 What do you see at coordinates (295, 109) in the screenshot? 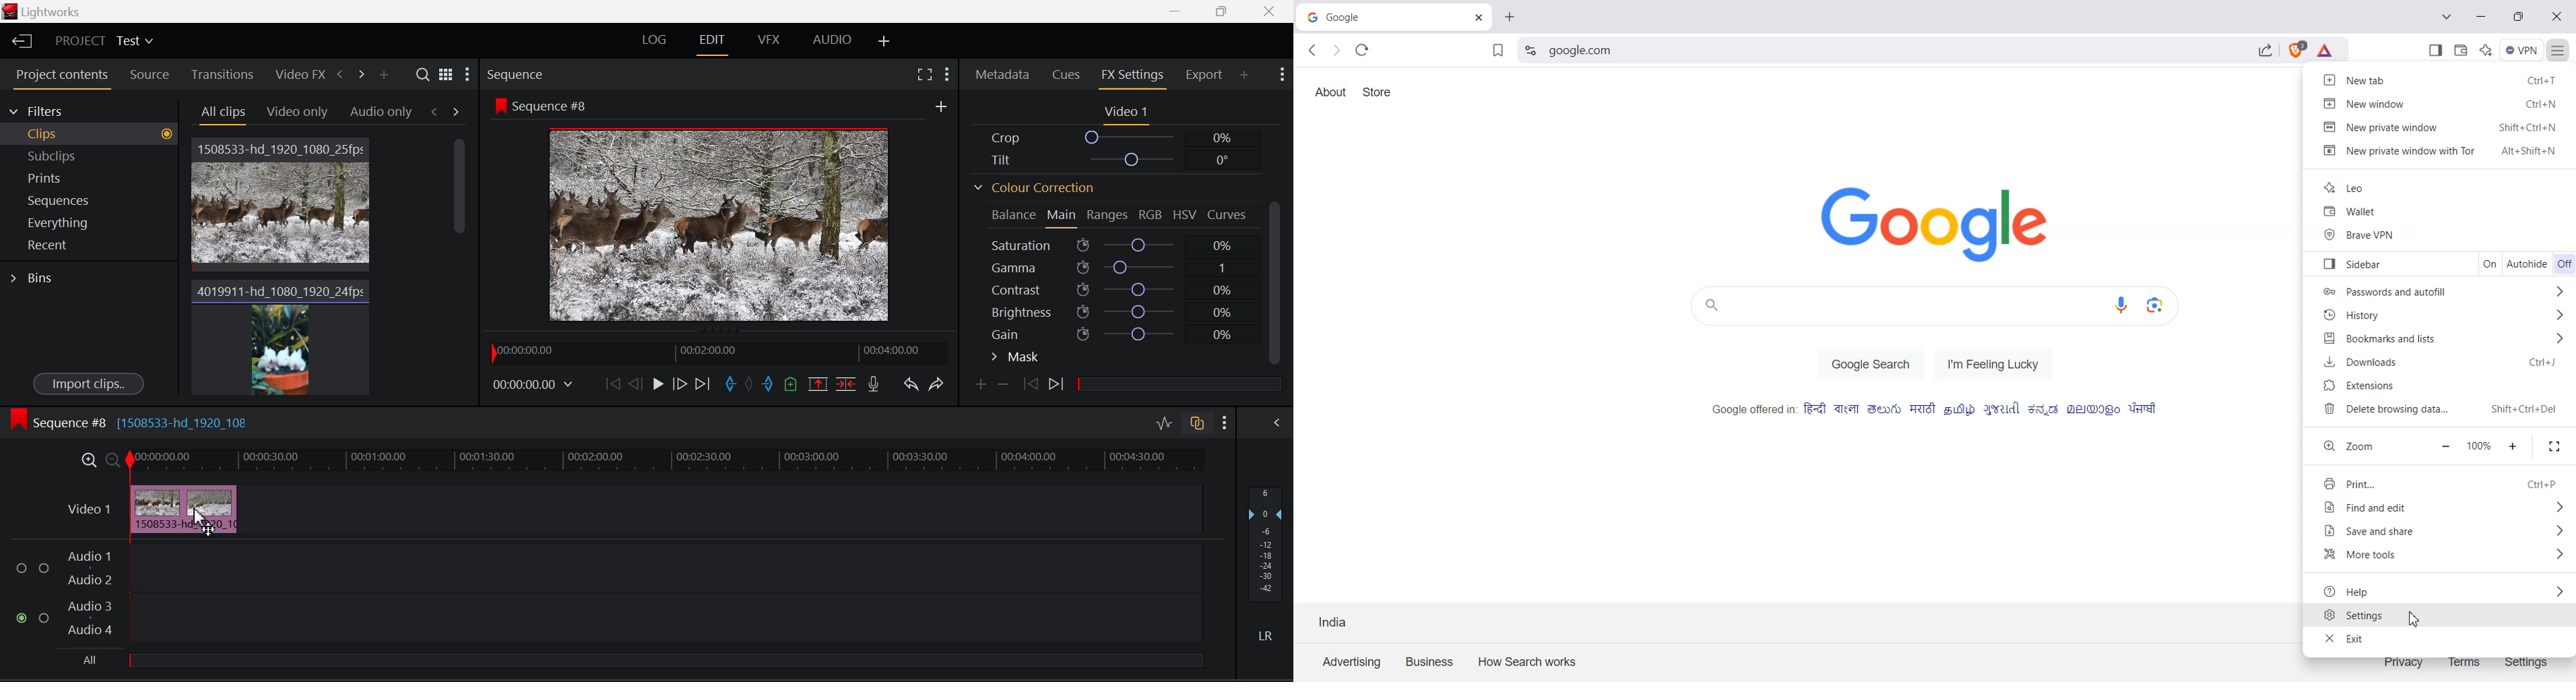
I see `Video Only` at bounding box center [295, 109].